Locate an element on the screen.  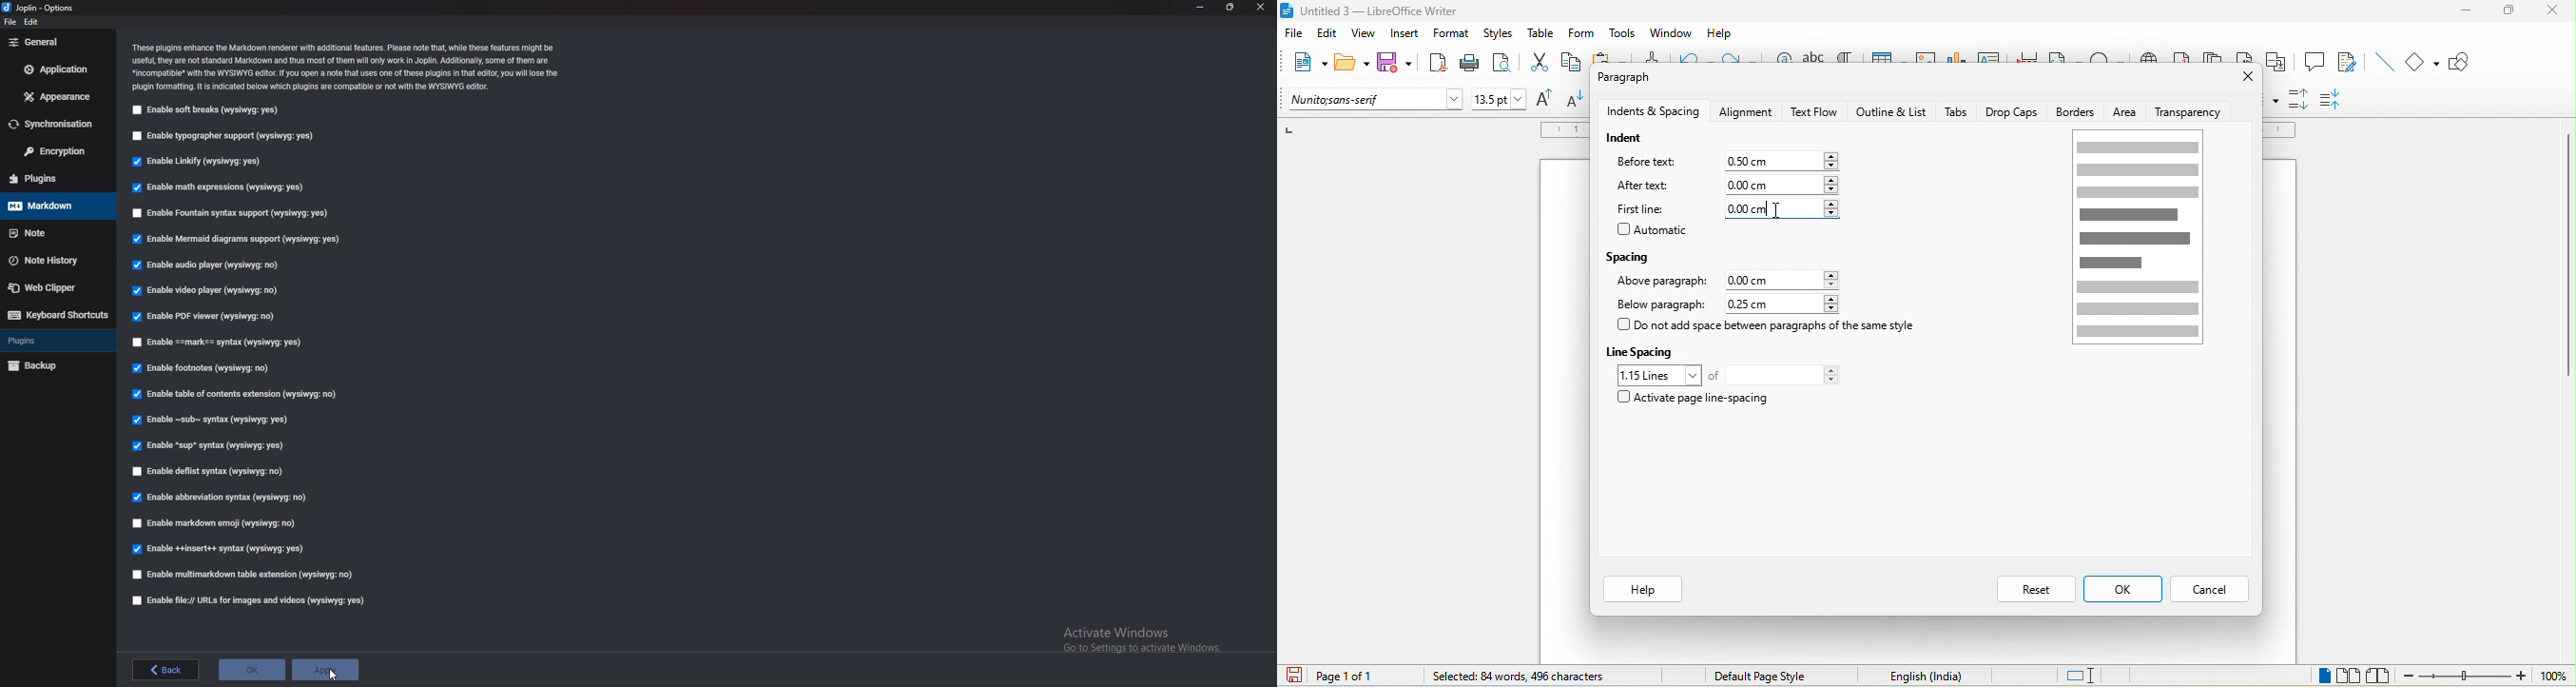
Enable mermaid diagram support is located at coordinates (239, 240).